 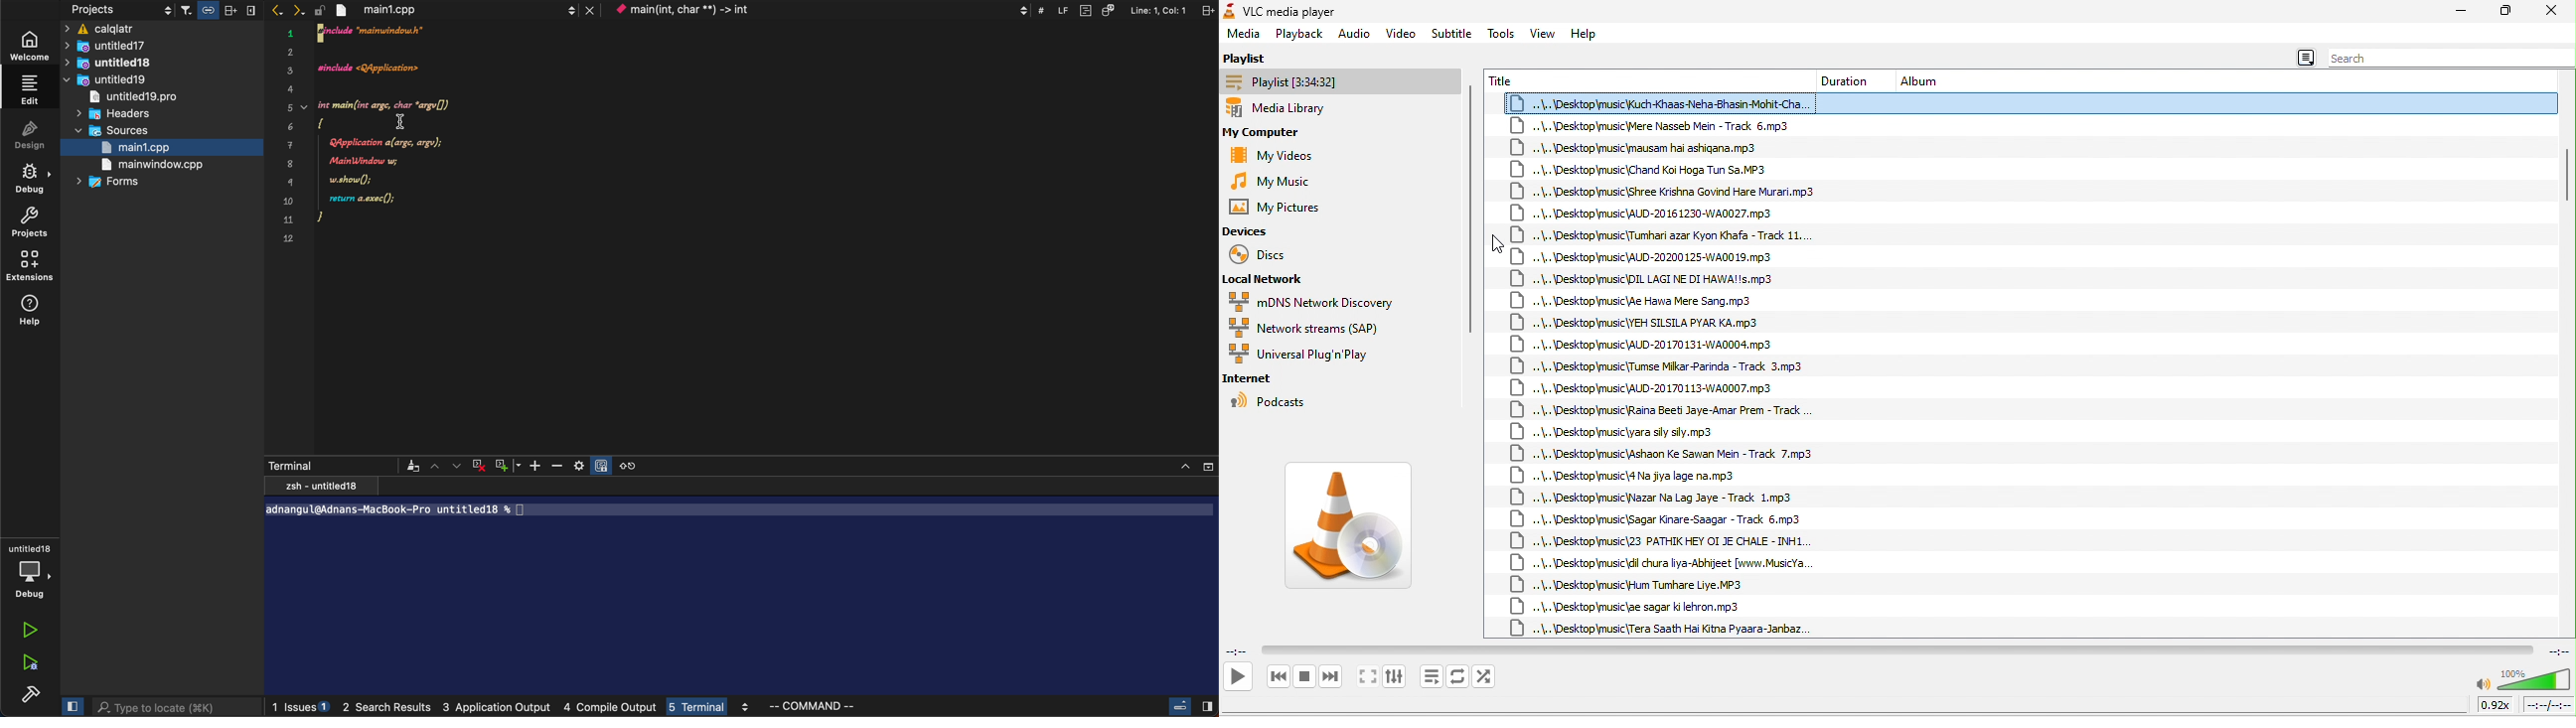 I want to click on application output, so click(x=497, y=709).